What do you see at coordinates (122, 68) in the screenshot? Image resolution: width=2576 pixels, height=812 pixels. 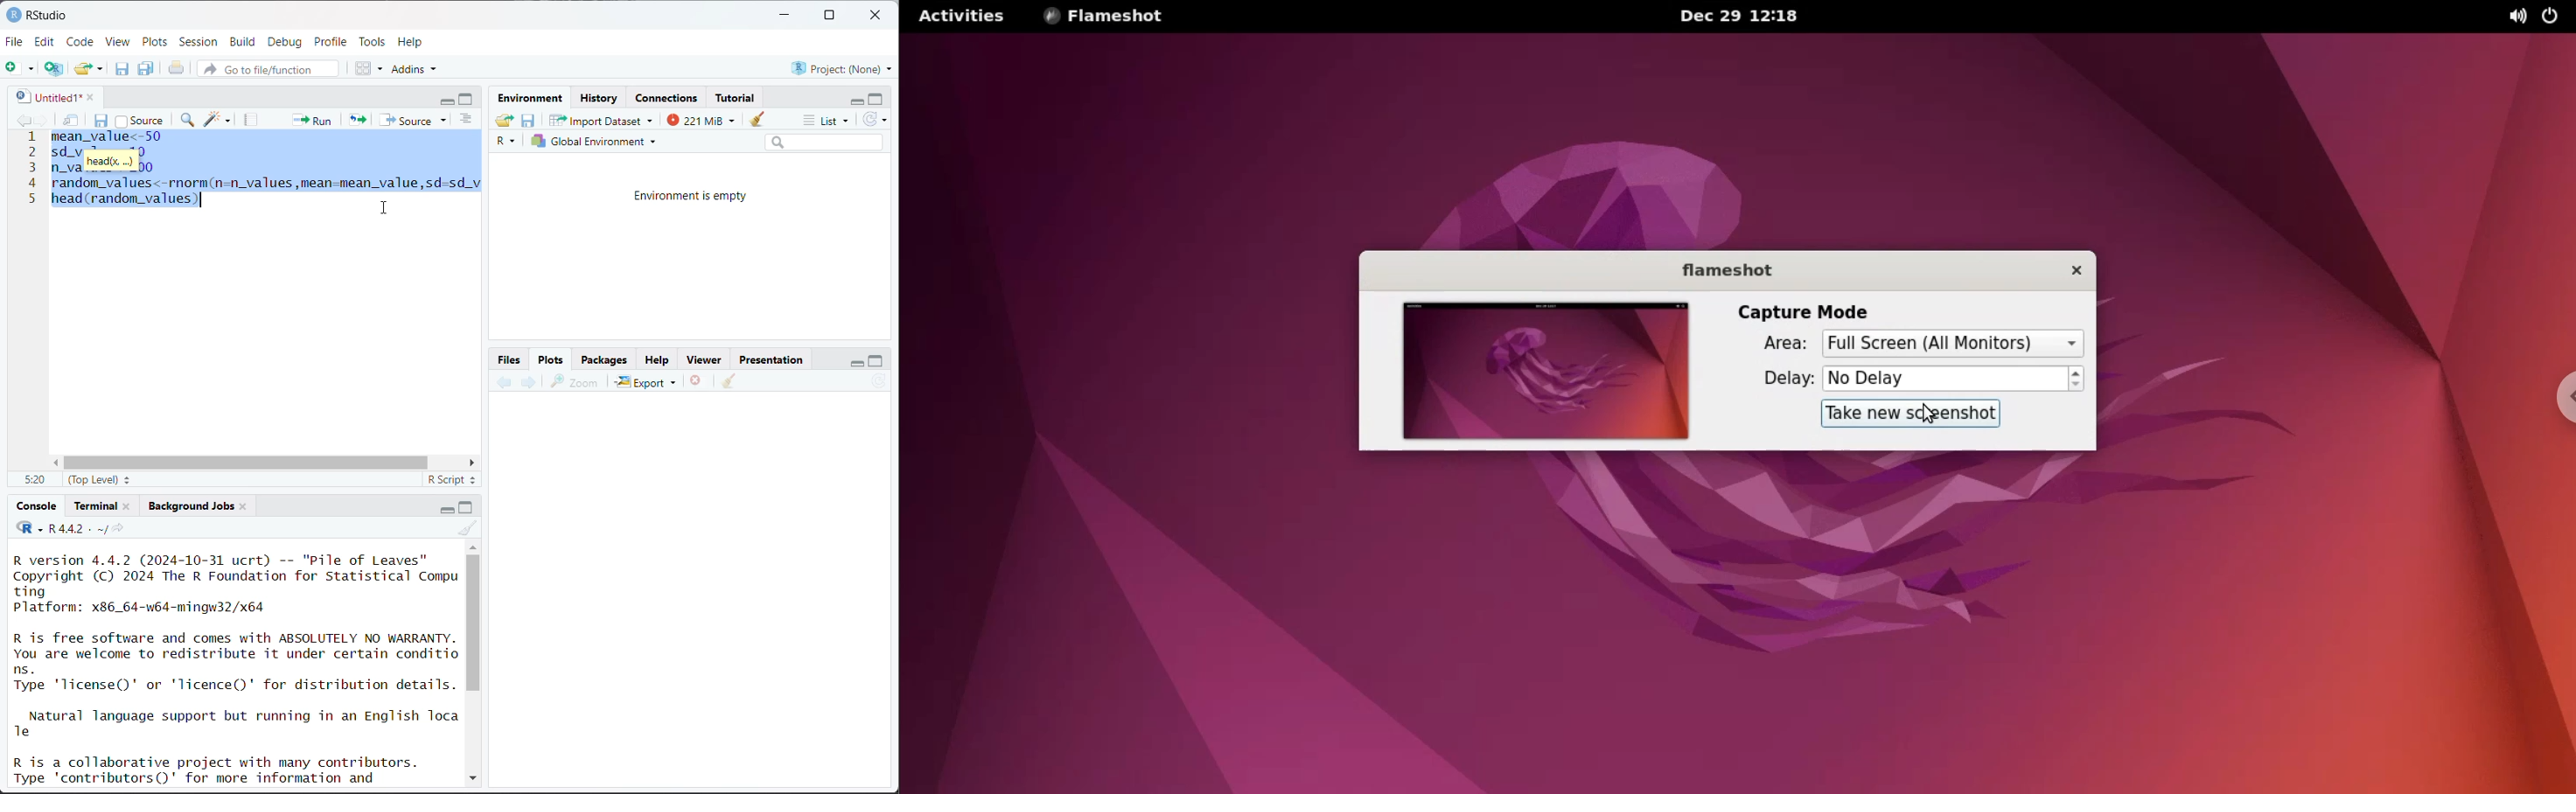 I see `save current document` at bounding box center [122, 68].